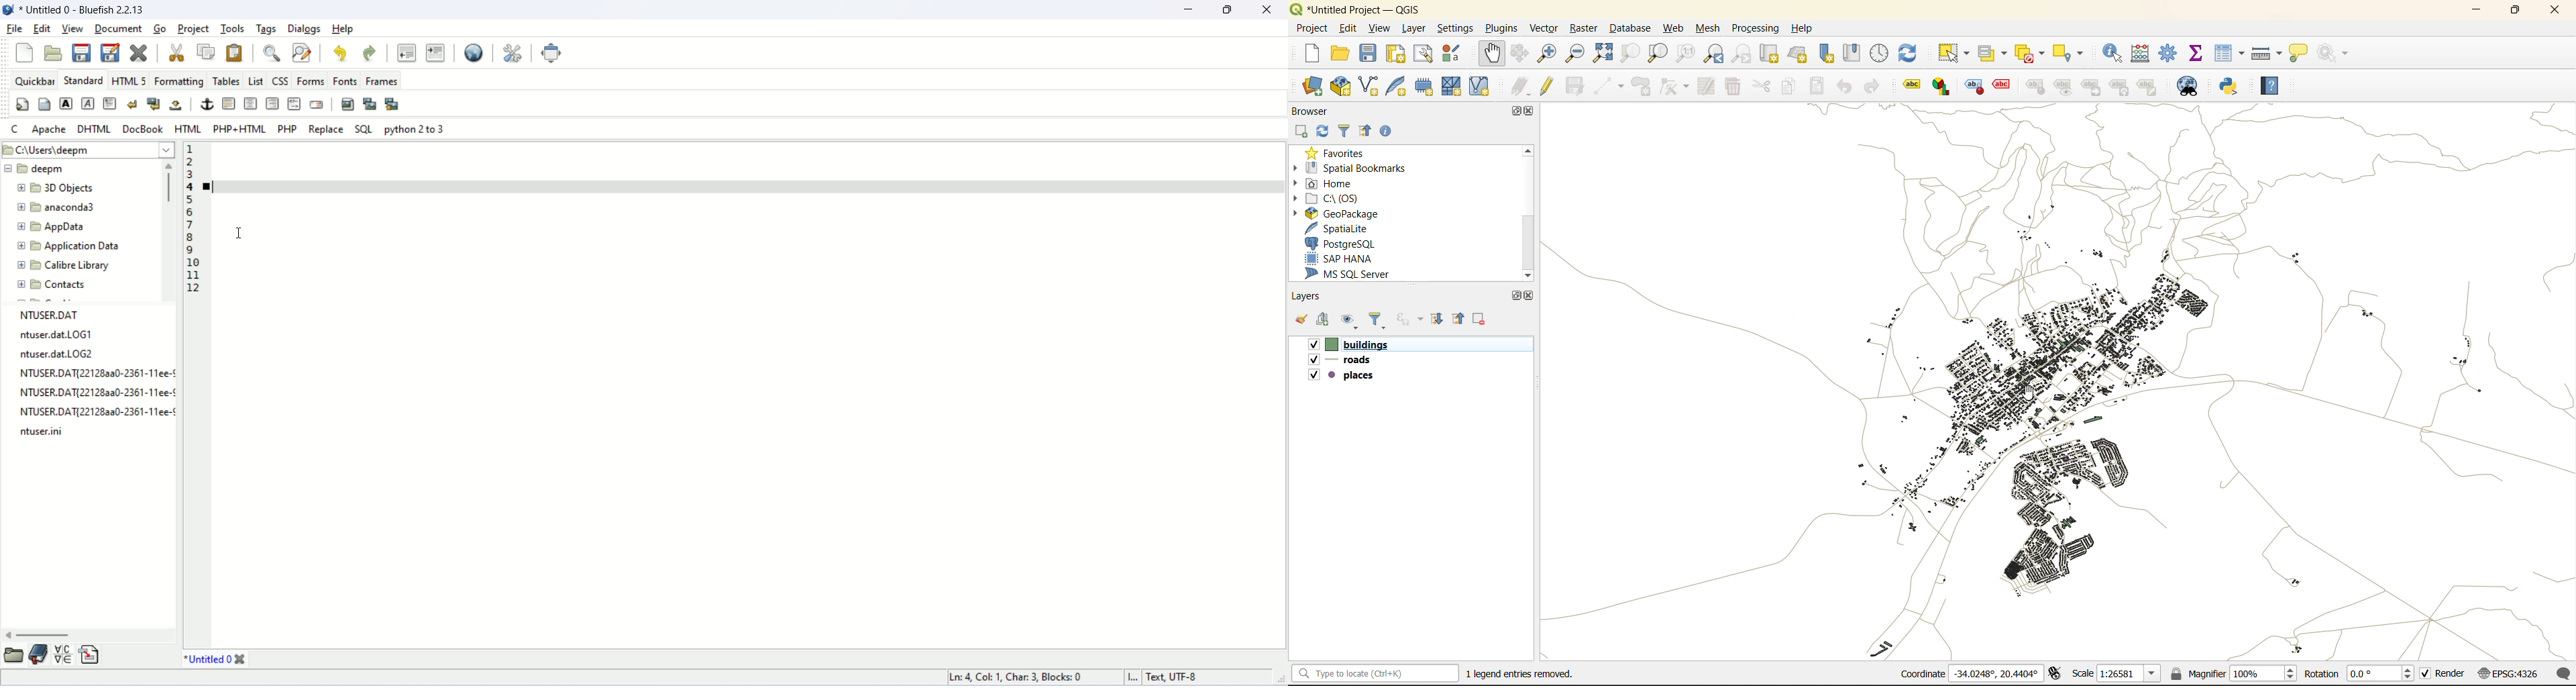 Image resolution: width=2576 pixels, height=700 pixels. I want to click on undo, so click(338, 52).